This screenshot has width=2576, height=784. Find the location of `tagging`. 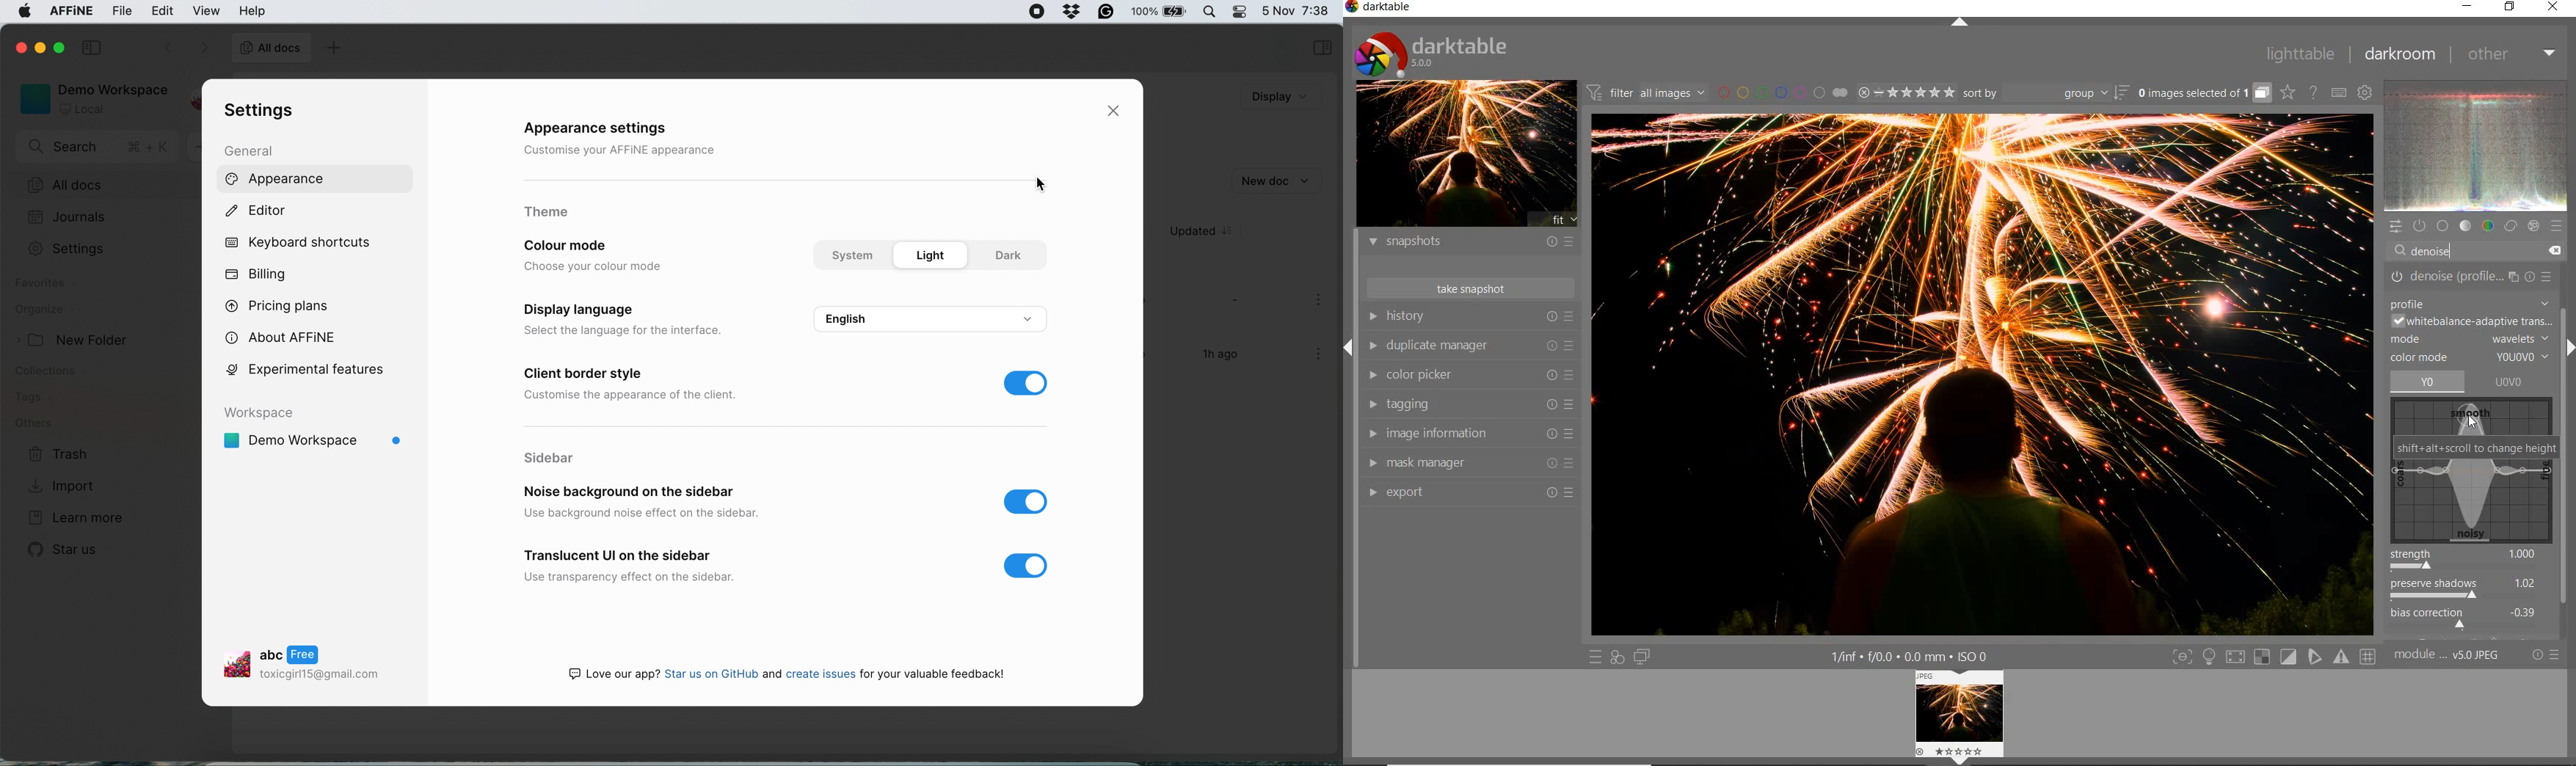

tagging is located at coordinates (1470, 406).